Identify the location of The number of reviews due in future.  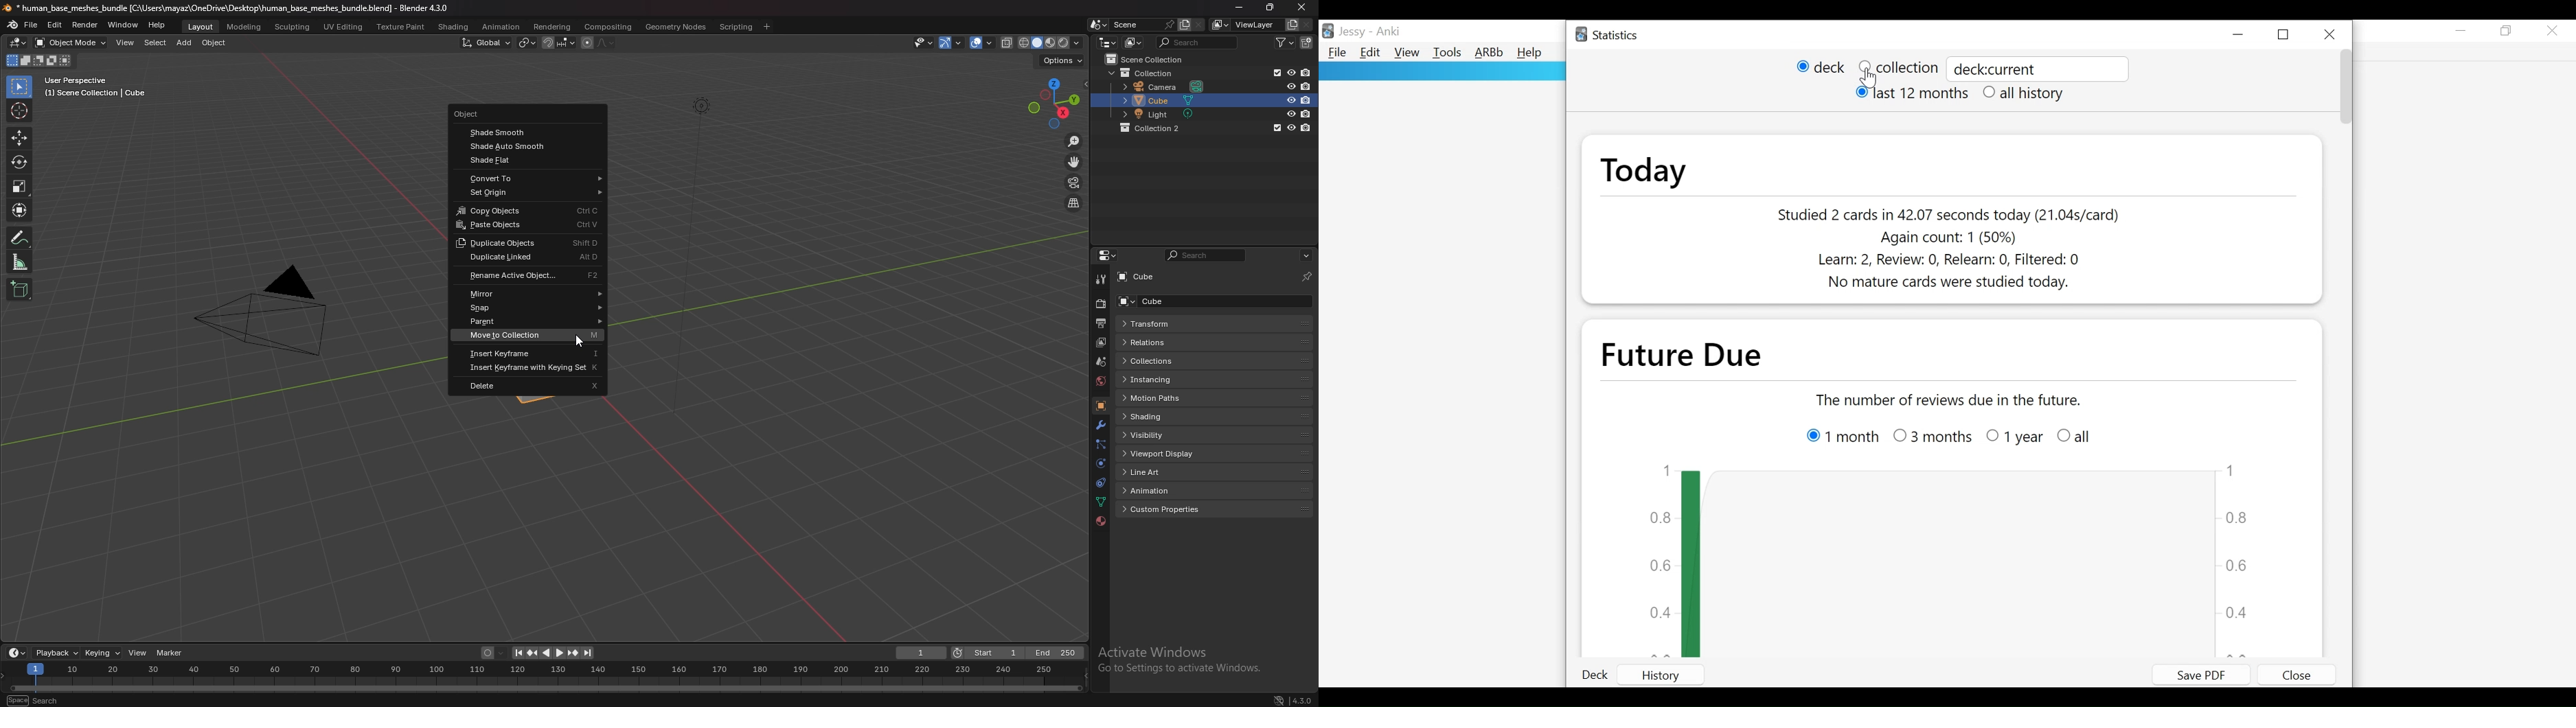
(1946, 400).